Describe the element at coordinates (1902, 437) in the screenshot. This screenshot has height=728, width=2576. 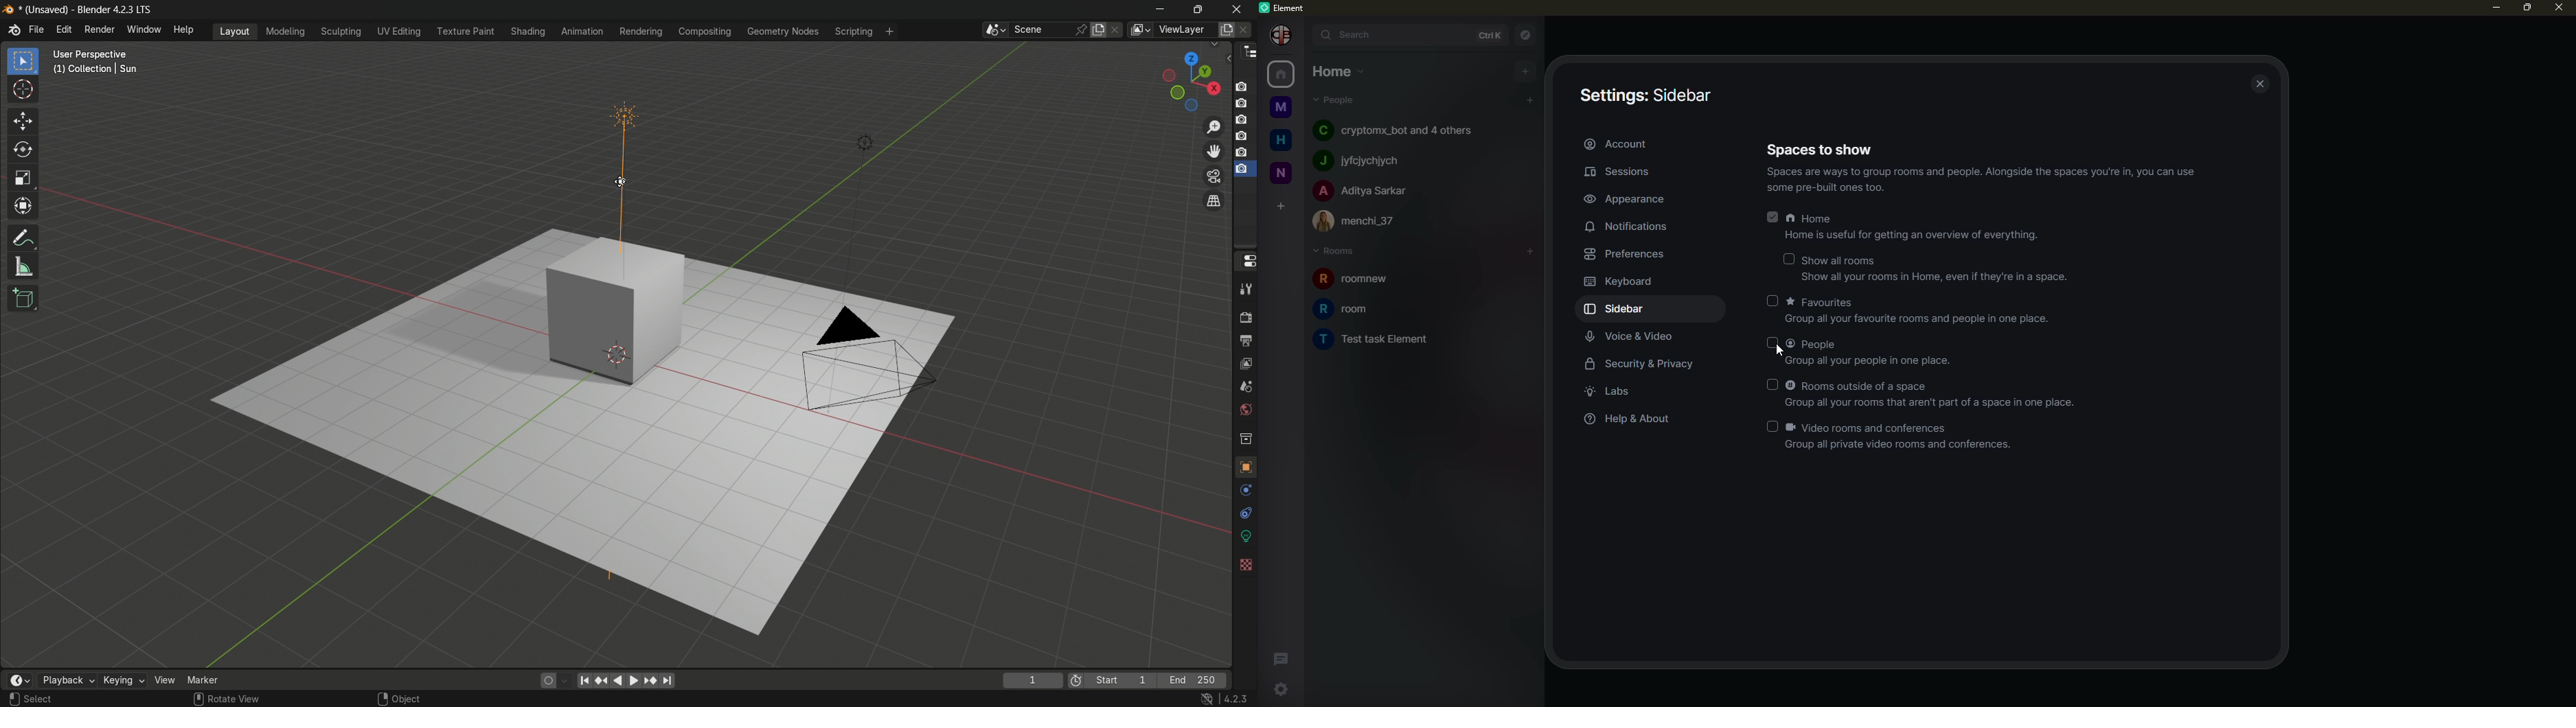
I see `video rooms and conferences` at that location.